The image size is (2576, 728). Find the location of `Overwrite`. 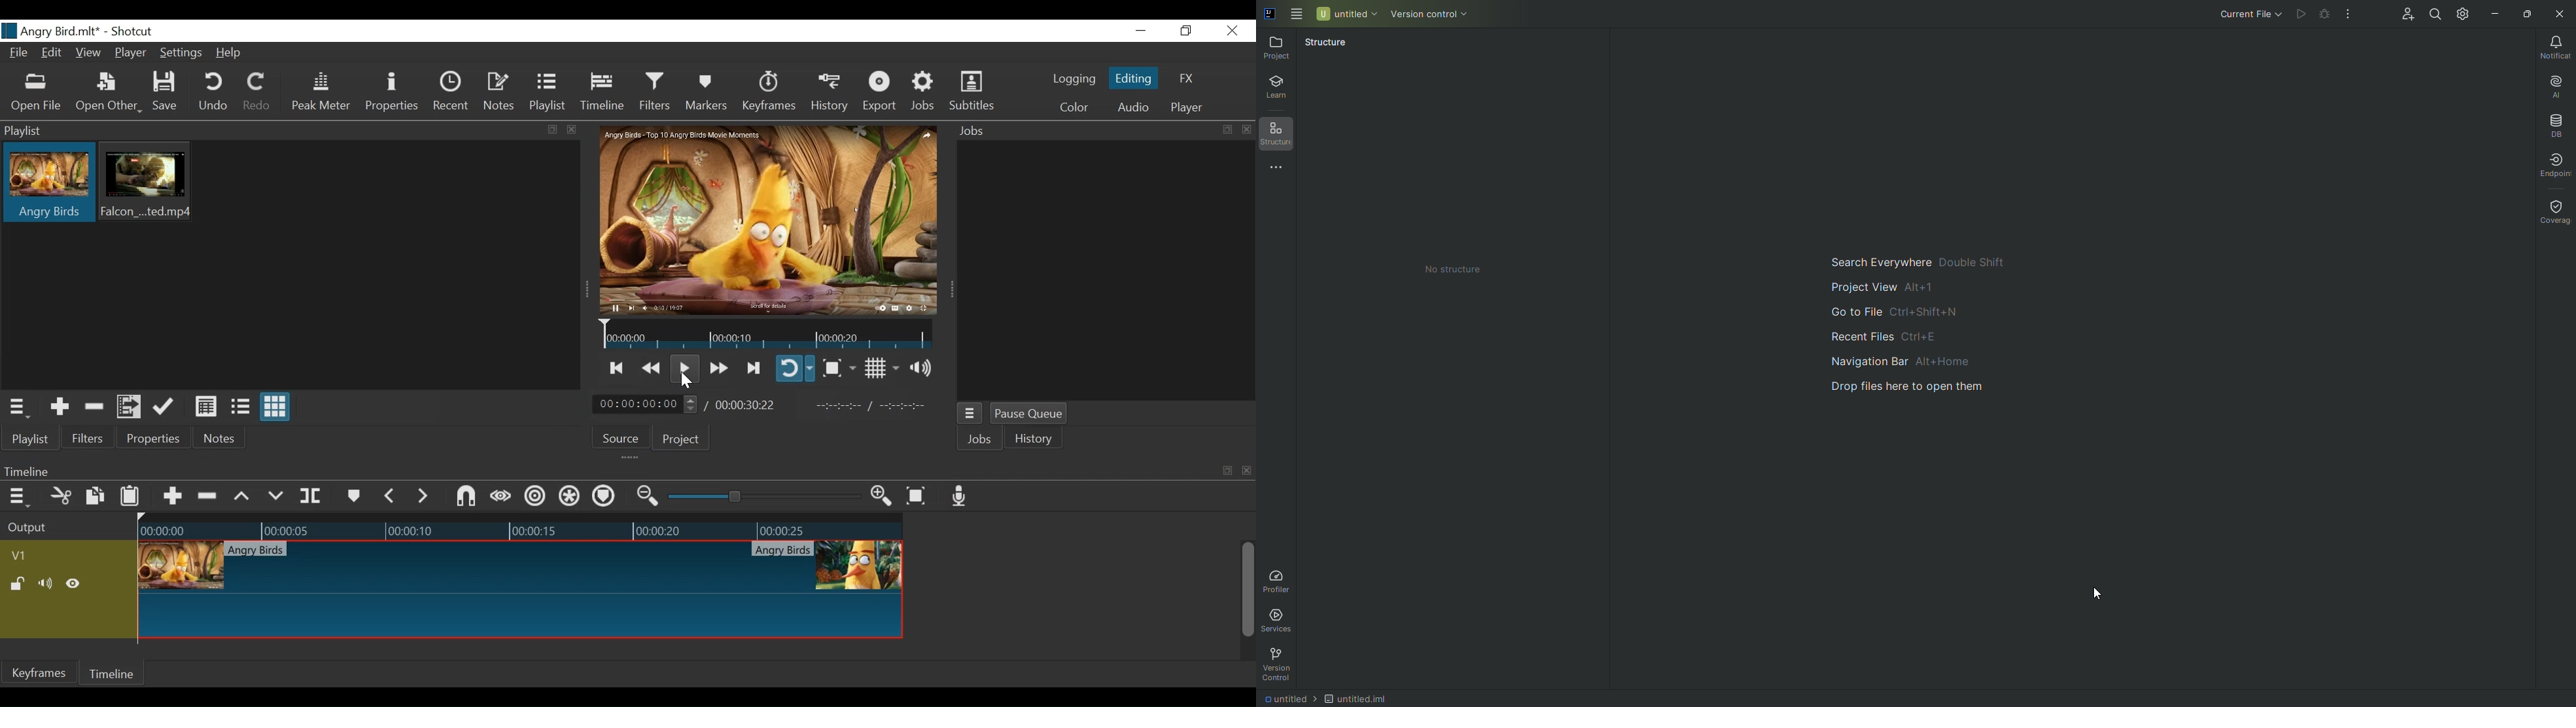

Overwrite is located at coordinates (275, 494).